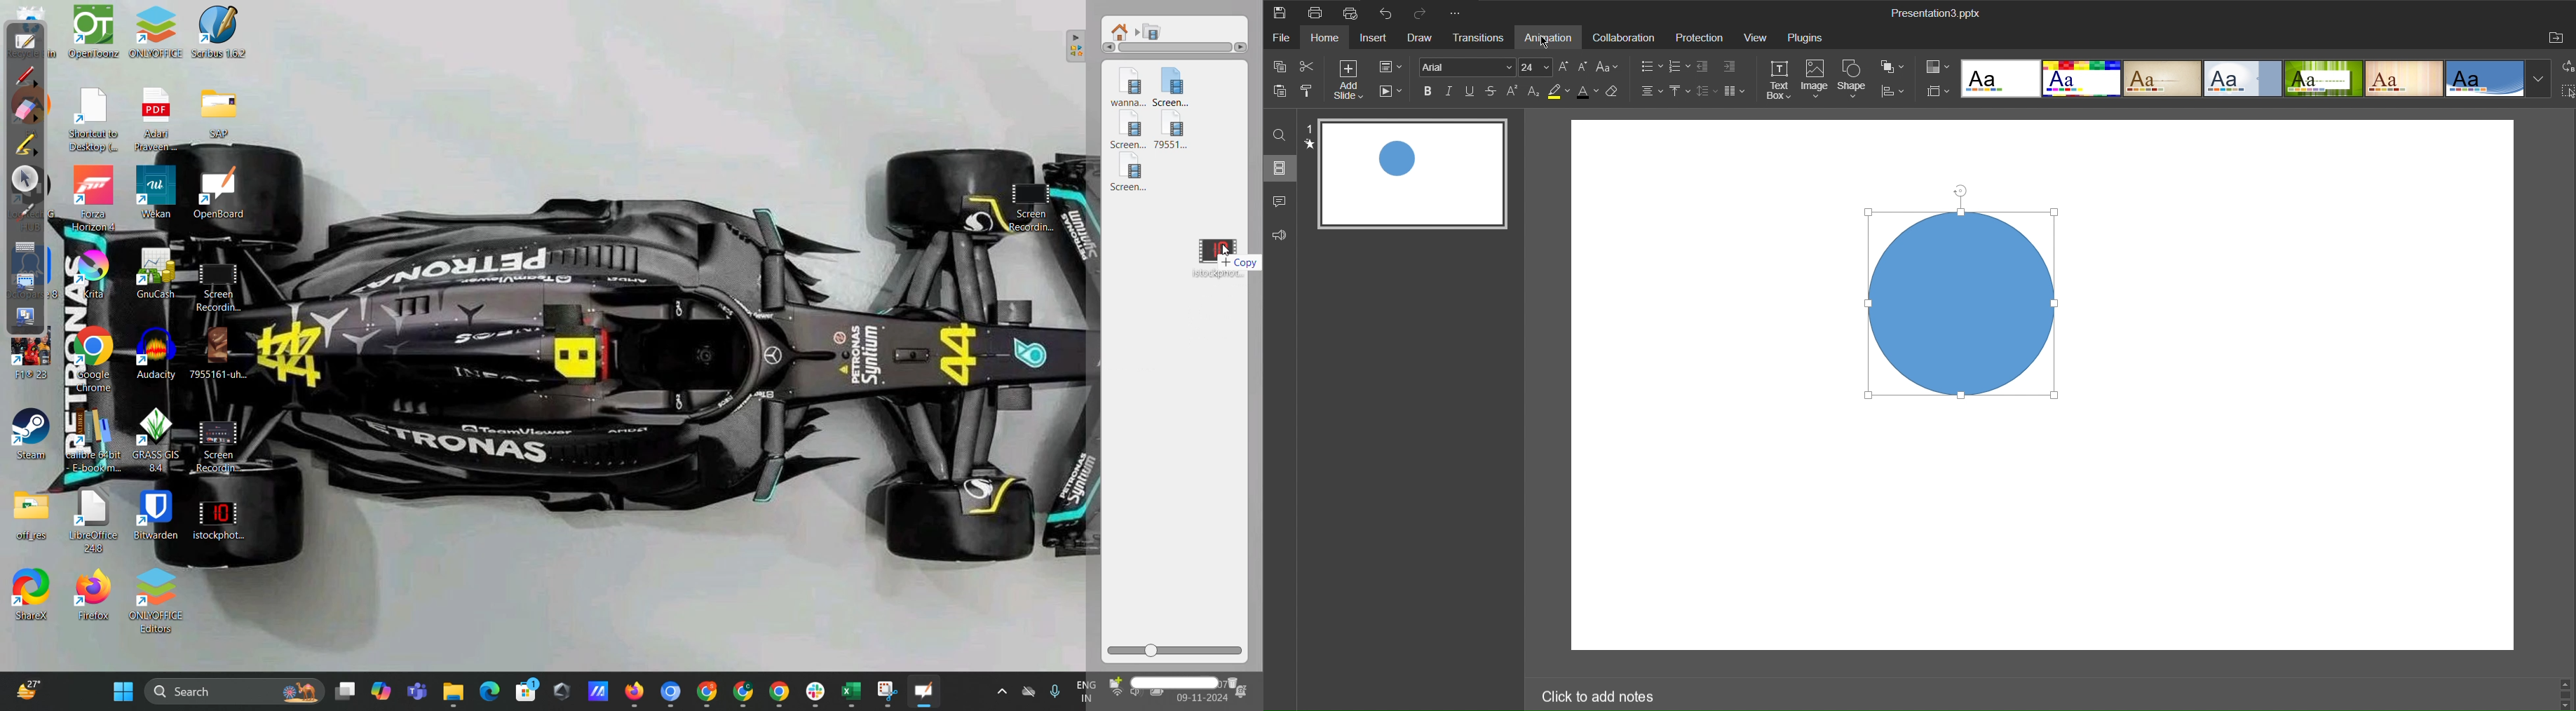 Image resolution: width=2576 pixels, height=728 pixels. Describe the element at coordinates (1352, 79) in the screenshot. I see `Add Slide` at that location.